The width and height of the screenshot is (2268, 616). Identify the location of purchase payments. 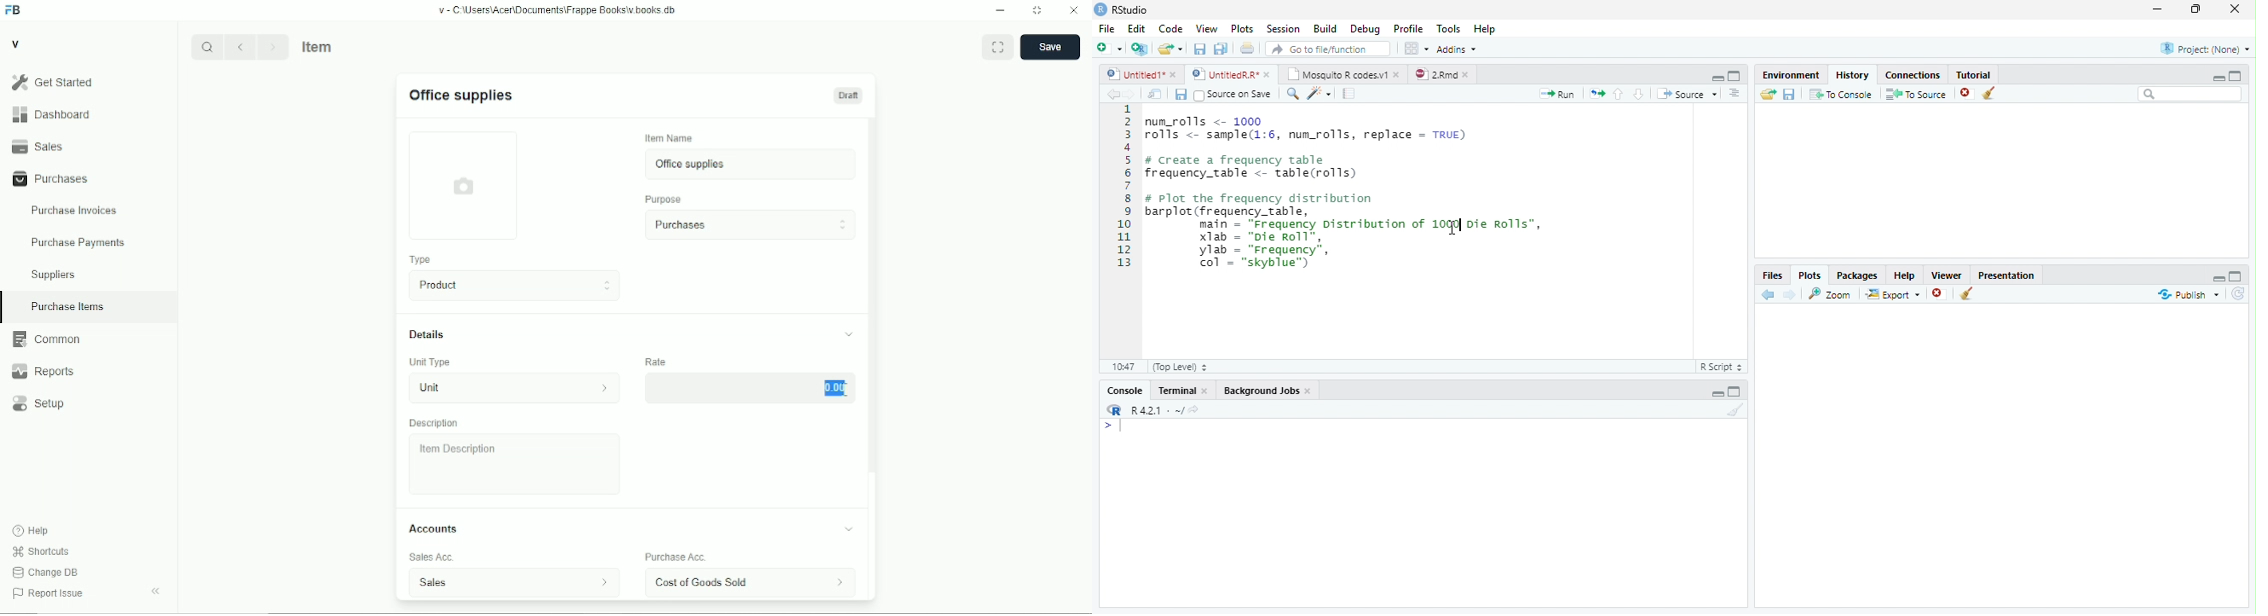
(77, 243).